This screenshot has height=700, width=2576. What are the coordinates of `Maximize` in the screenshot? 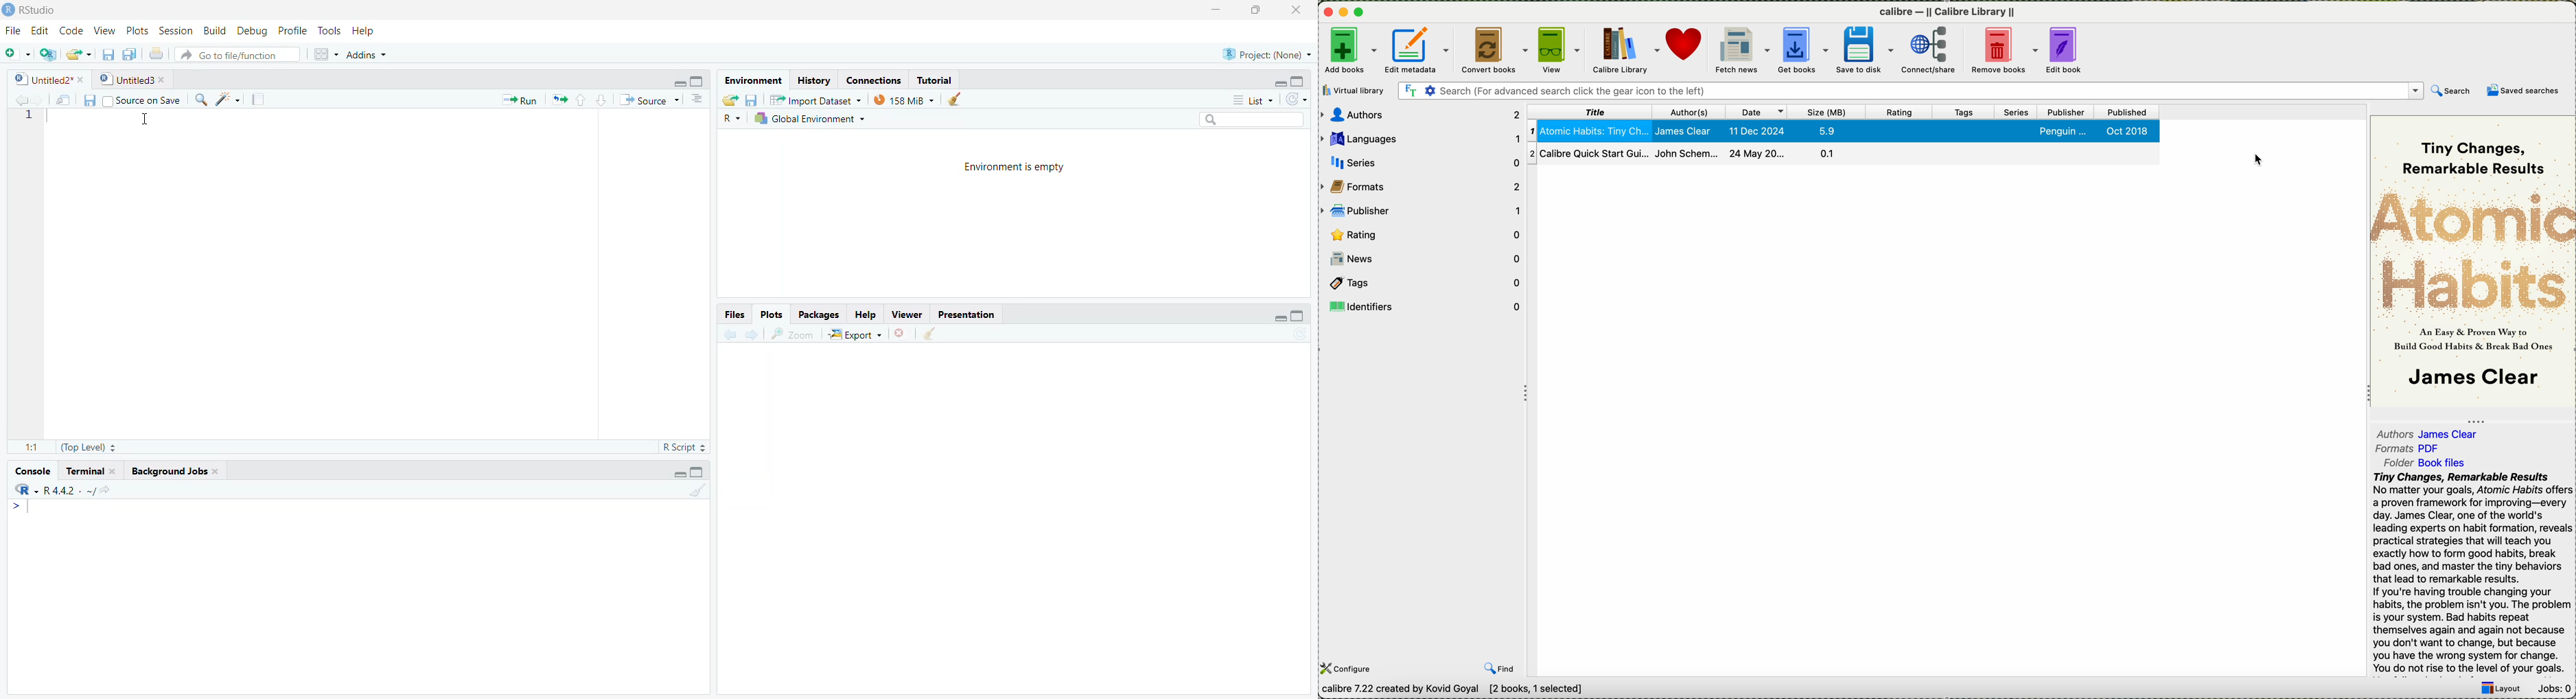 It's located at (1261, 14).